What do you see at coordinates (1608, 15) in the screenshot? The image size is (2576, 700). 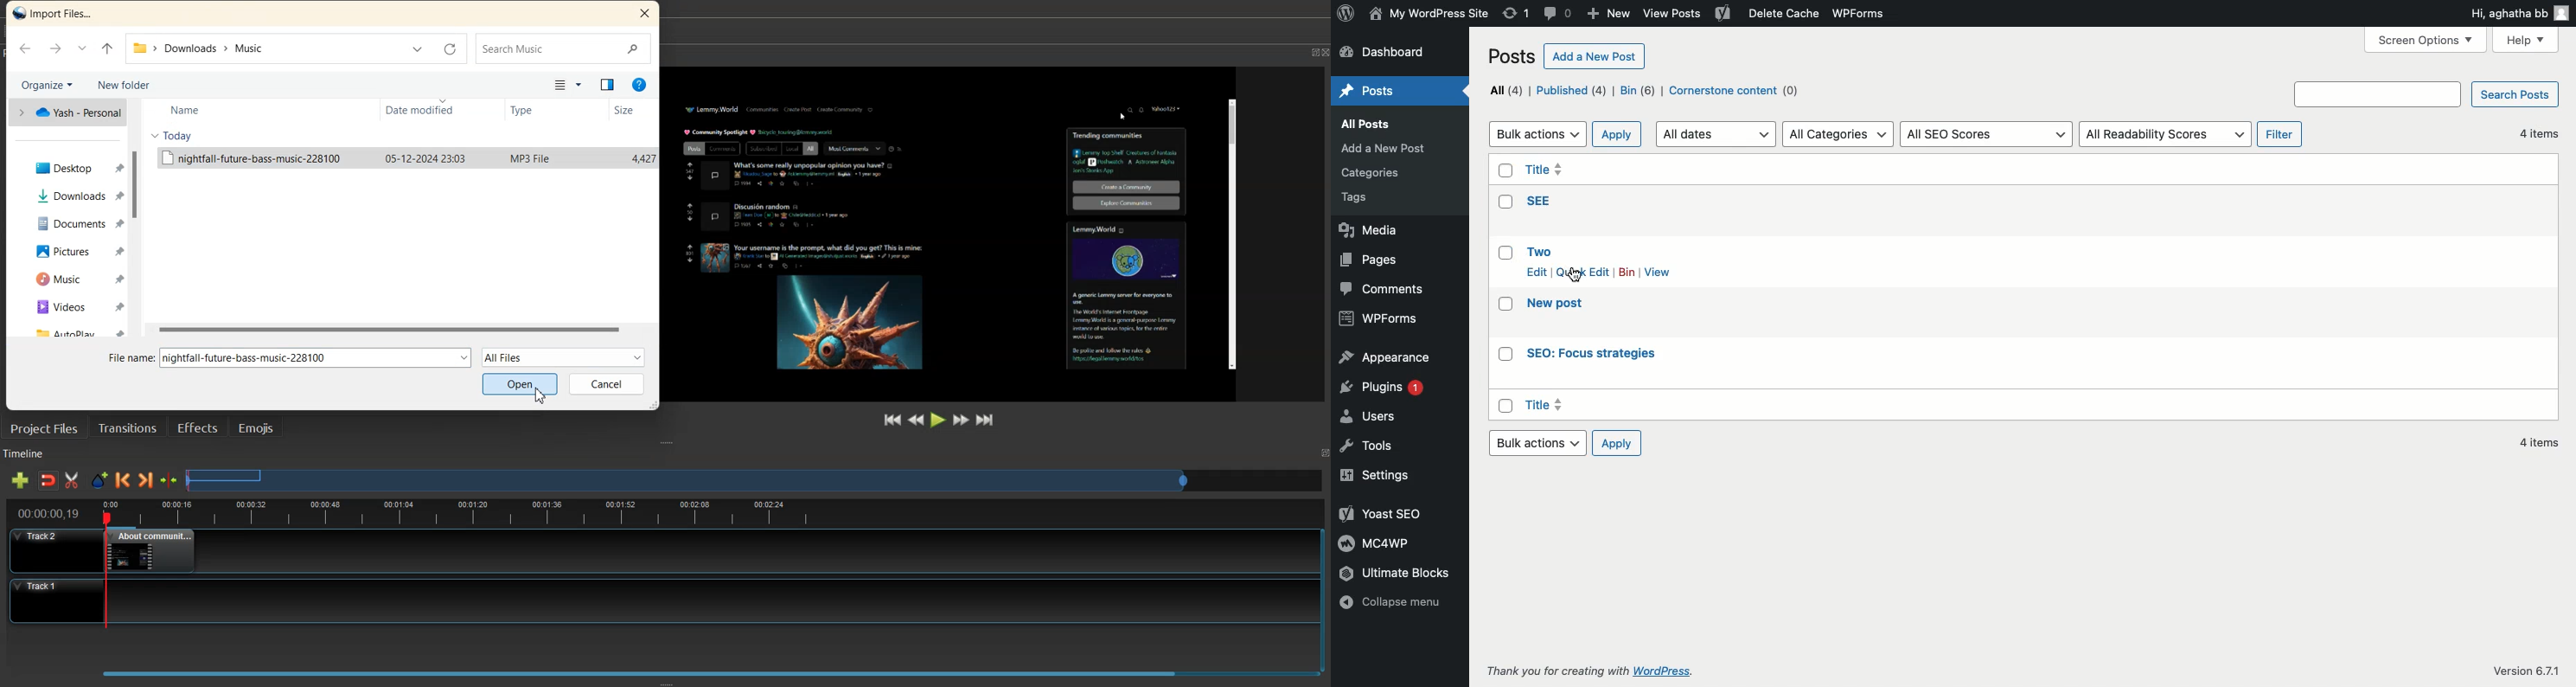 I see `New` at bounding box center [1608, 15].